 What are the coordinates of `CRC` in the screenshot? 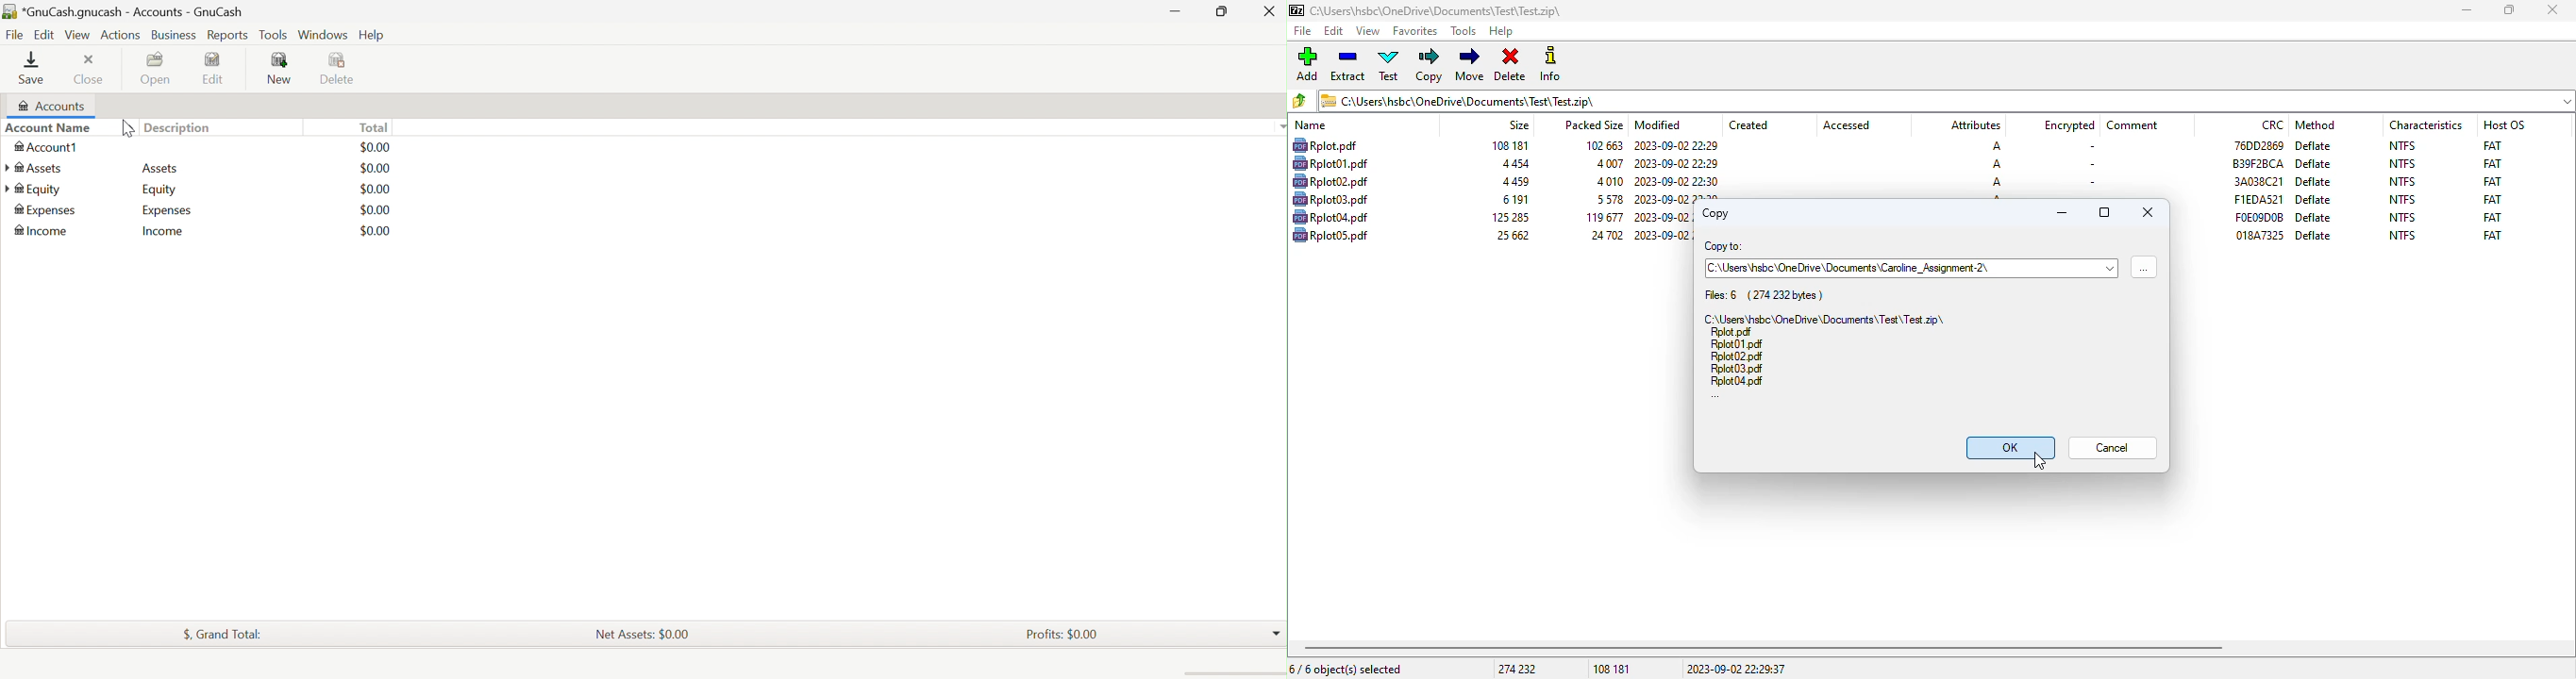 It's located at (2257, 144).